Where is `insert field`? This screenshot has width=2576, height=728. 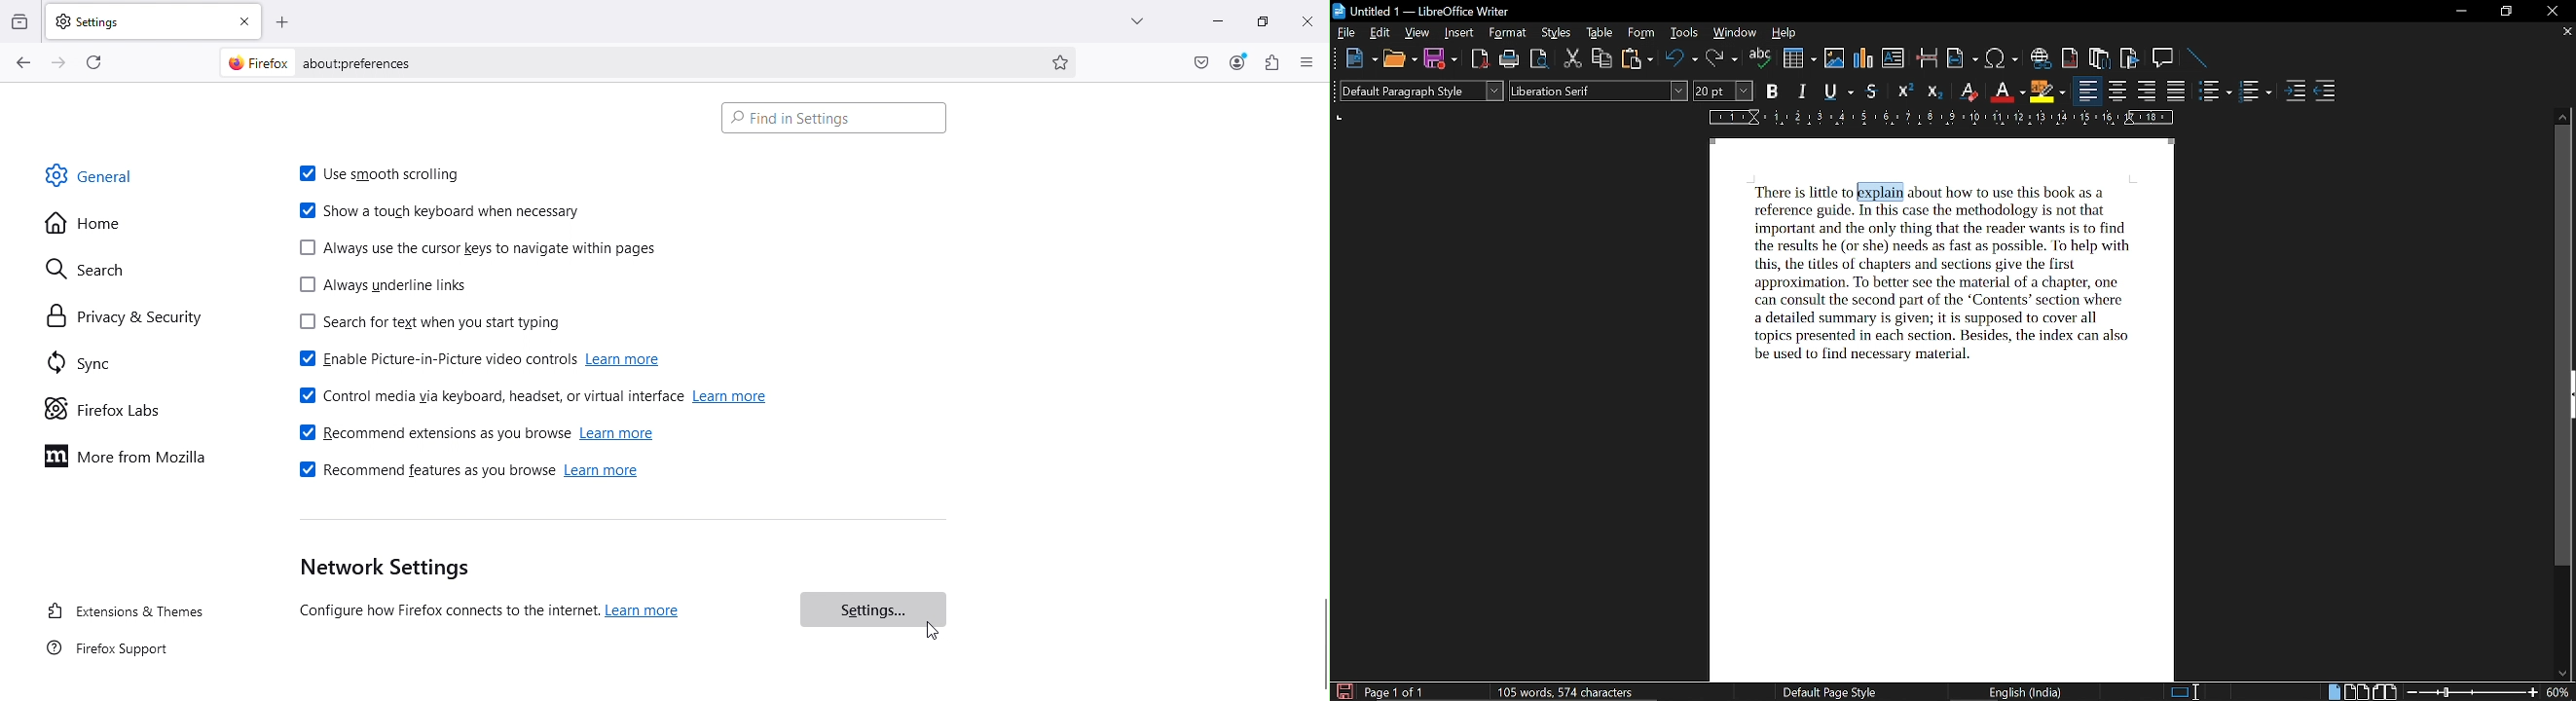 insert field is located at coordinates (1963, 59).